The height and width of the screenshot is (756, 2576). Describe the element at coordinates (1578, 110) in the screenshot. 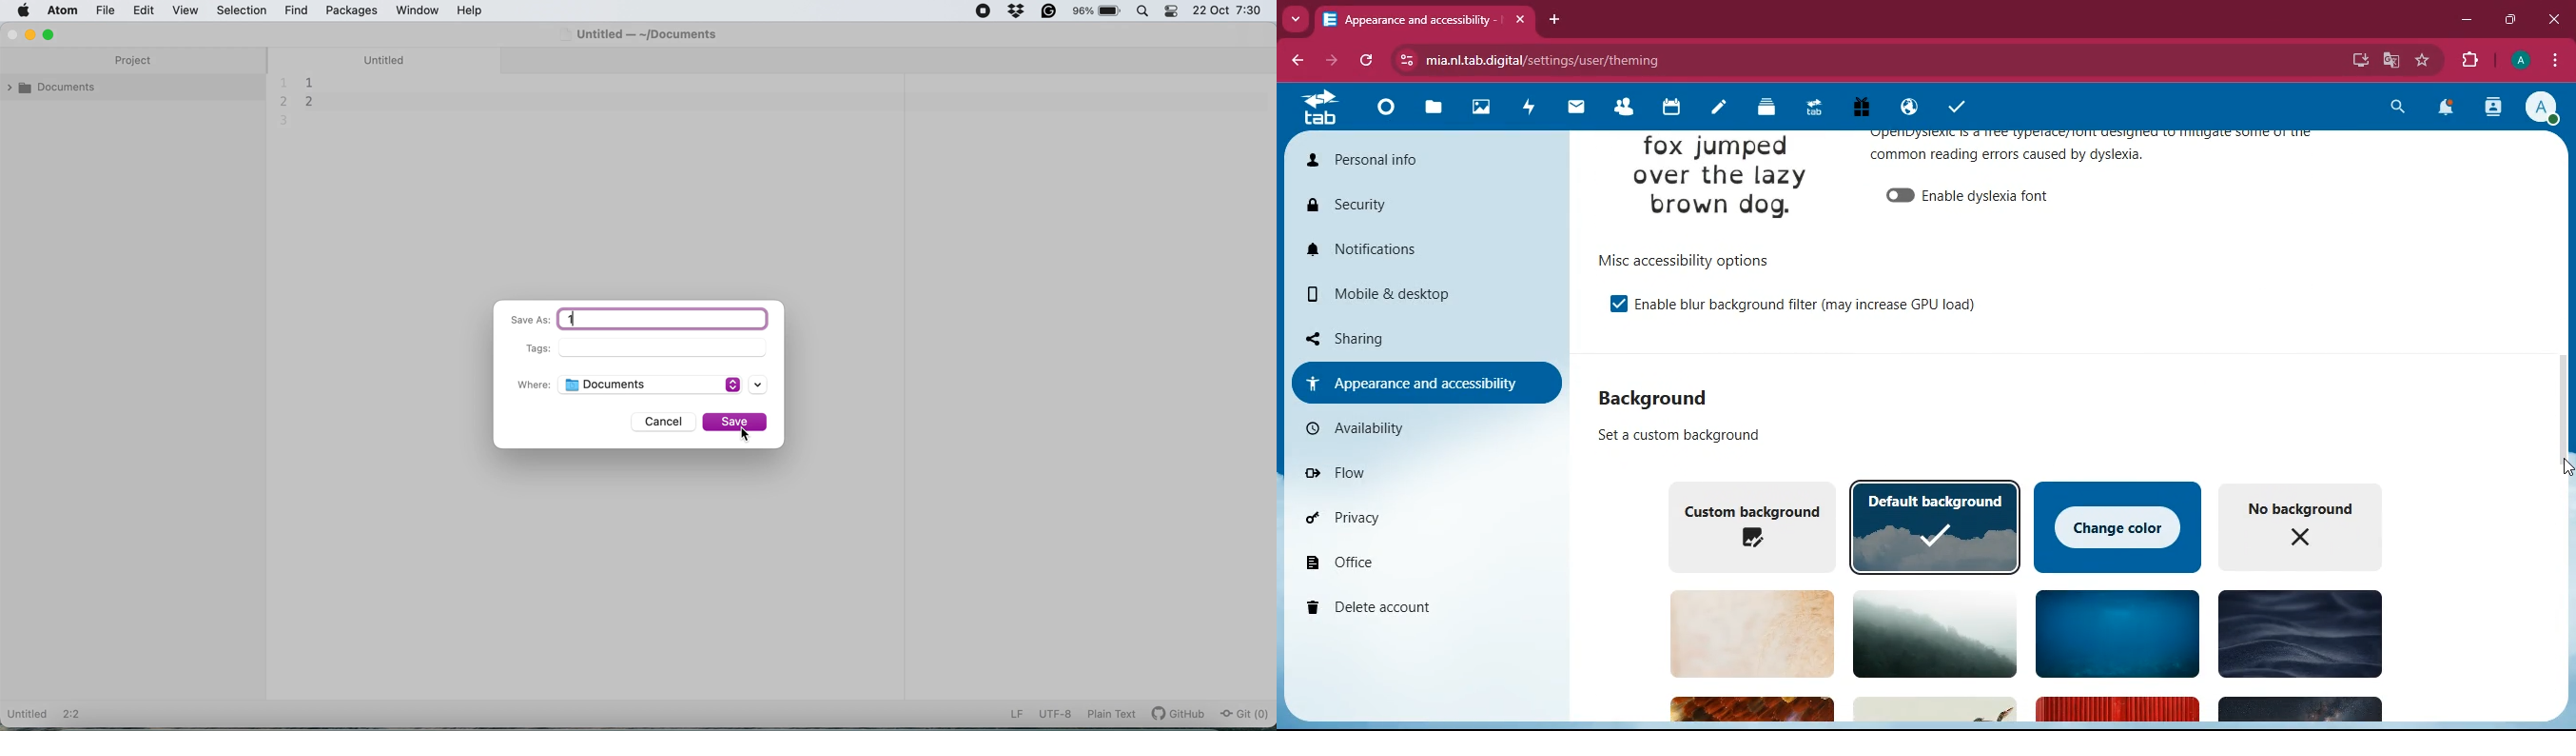

I see `mail` at that location.